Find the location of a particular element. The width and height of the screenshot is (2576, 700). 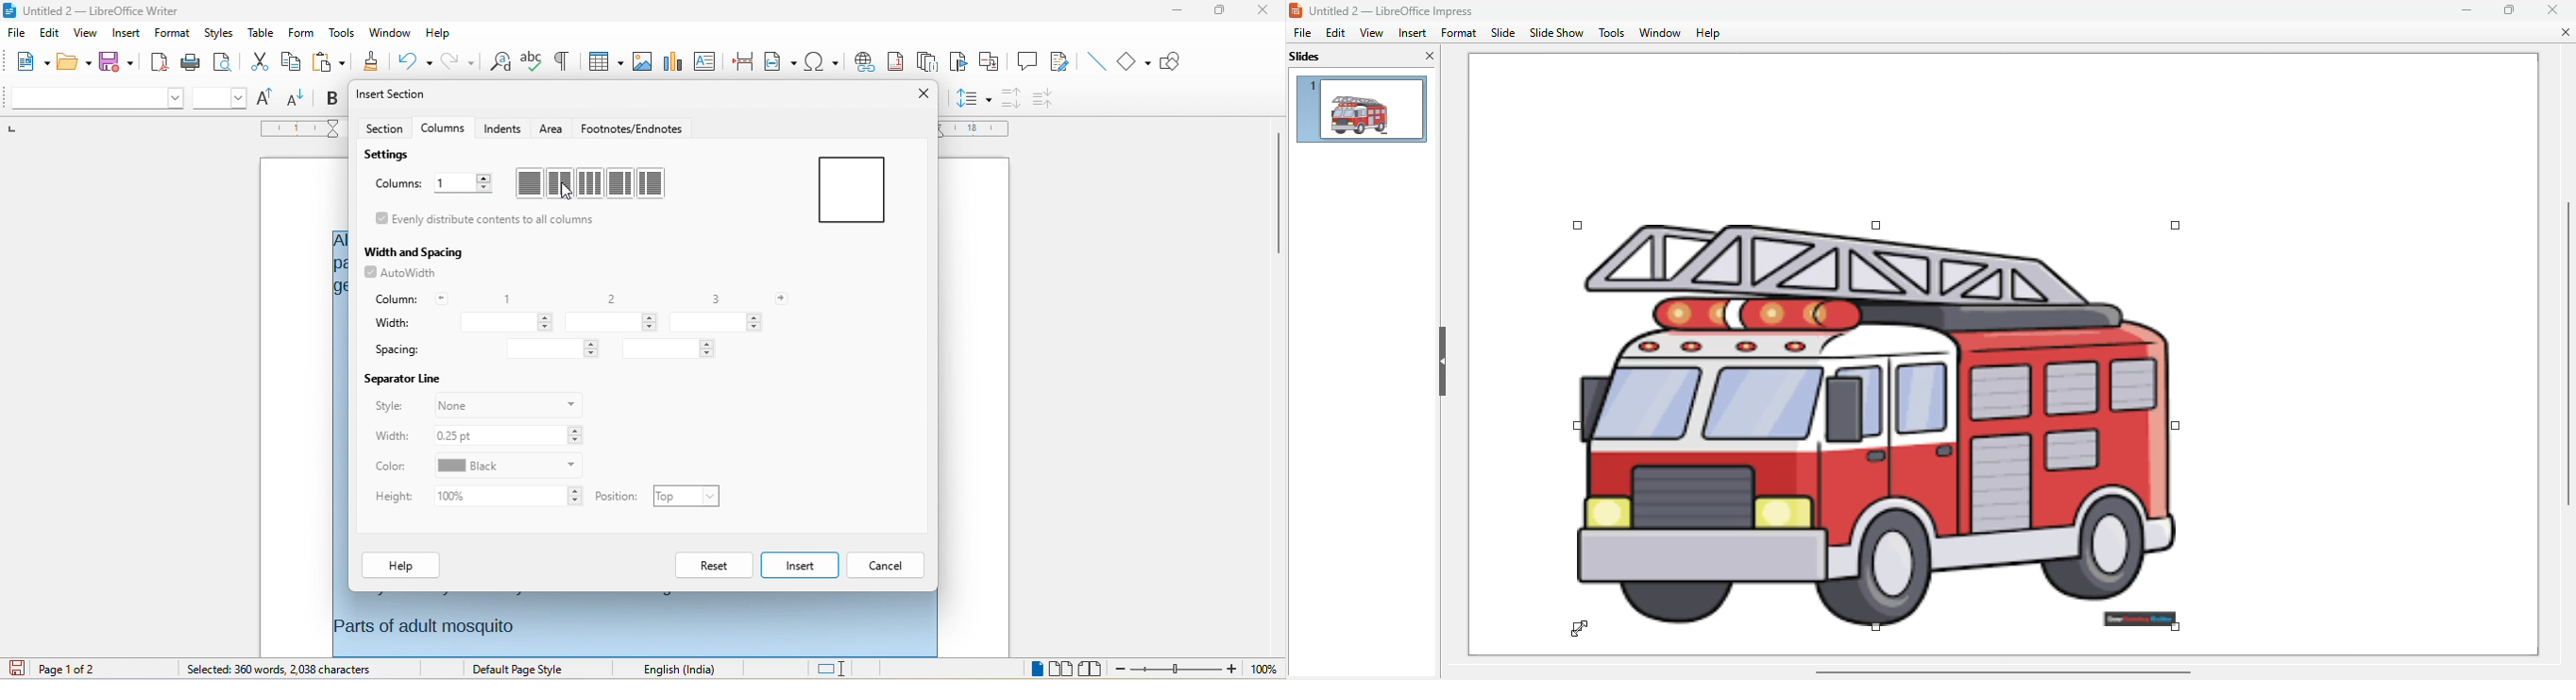

redo is located at coordinates (457, 60).